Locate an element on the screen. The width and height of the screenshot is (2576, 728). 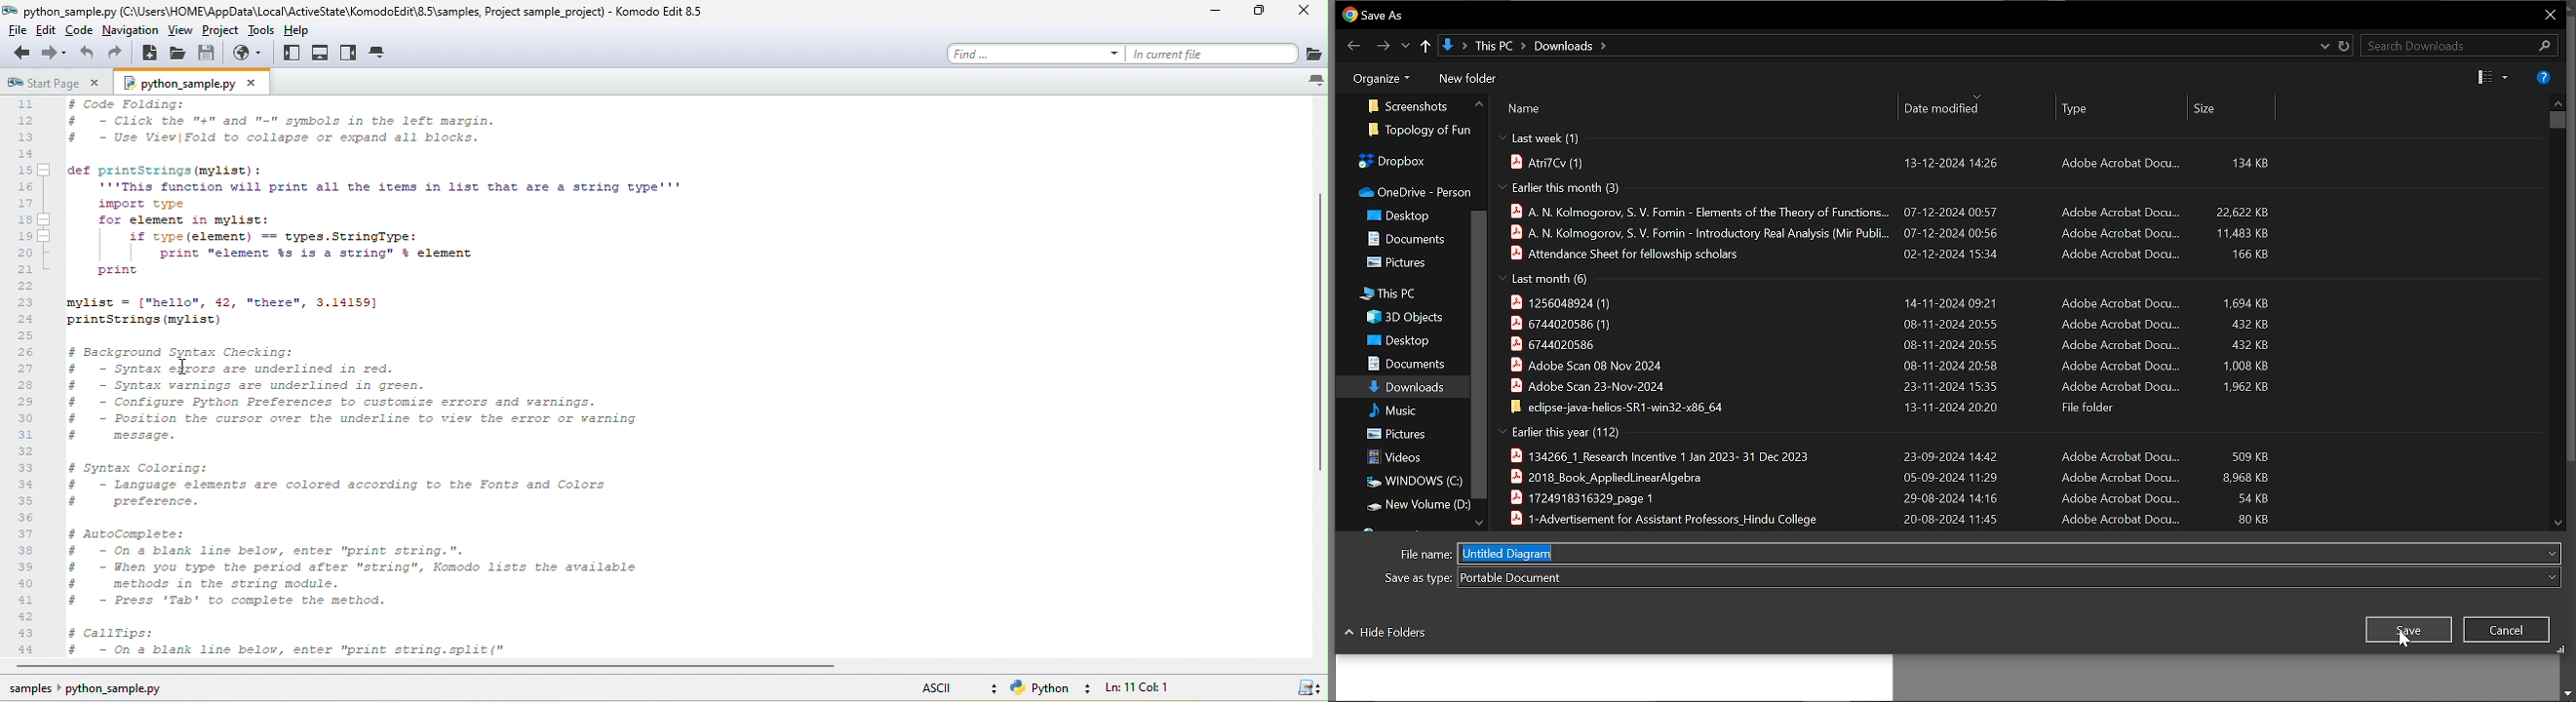
B 1-Advertisement for Assistant Professors_Hindu College is located at coordinates (1665, 518).